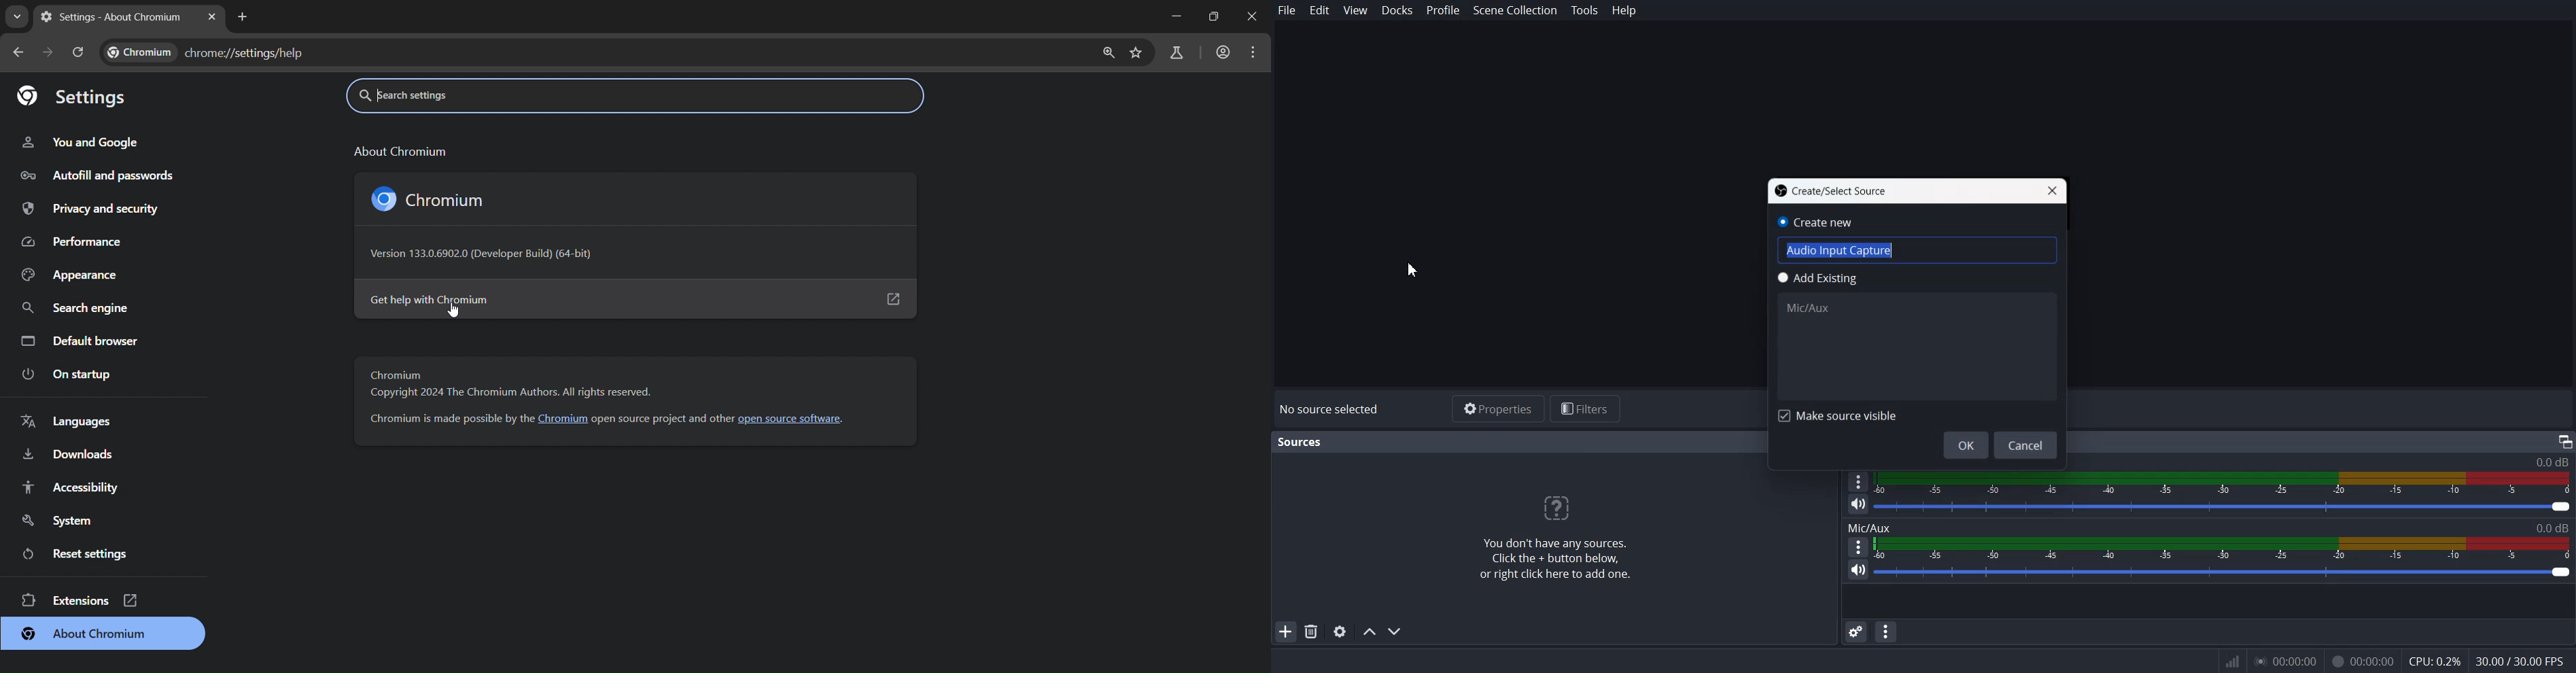 Image resolution: width=2576 pixels, height=700 pixels. What do you see at coordinates (1443, 10) in the screenshot?
I see `Profile` at bounding box center [1443, 10].